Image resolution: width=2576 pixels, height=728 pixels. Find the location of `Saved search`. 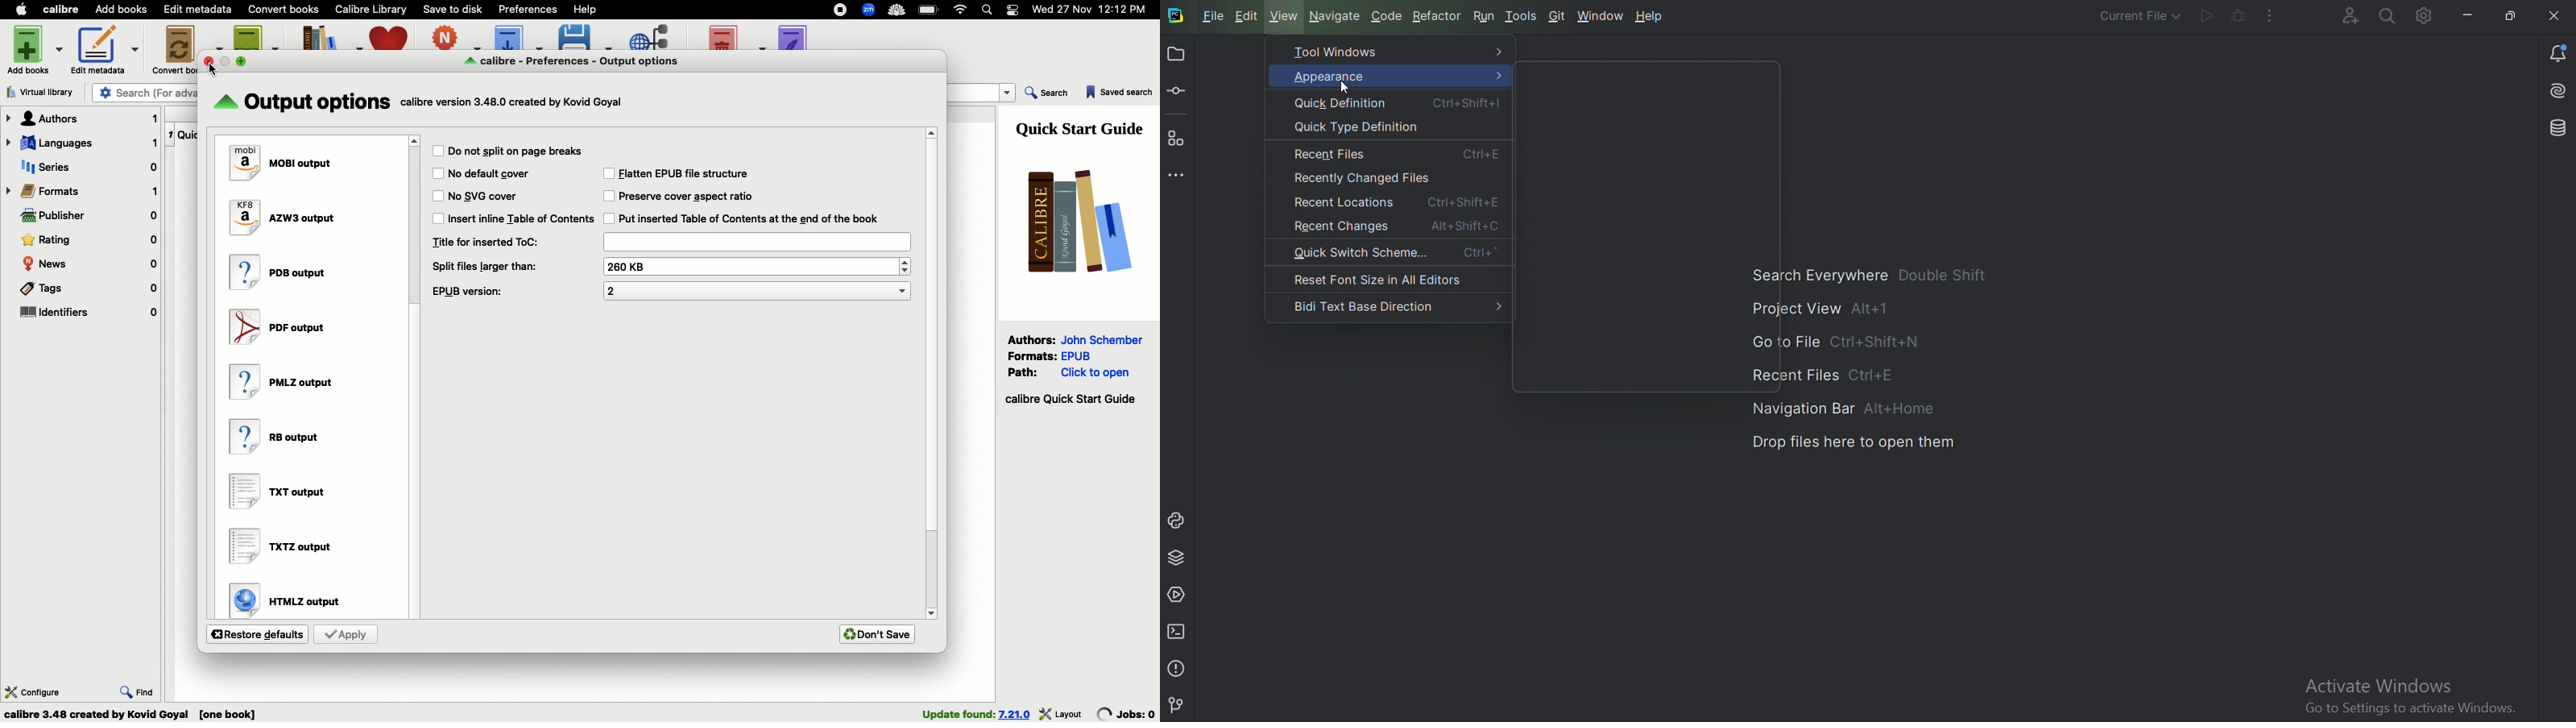

Saved search is located at coordinates (1120, 93).